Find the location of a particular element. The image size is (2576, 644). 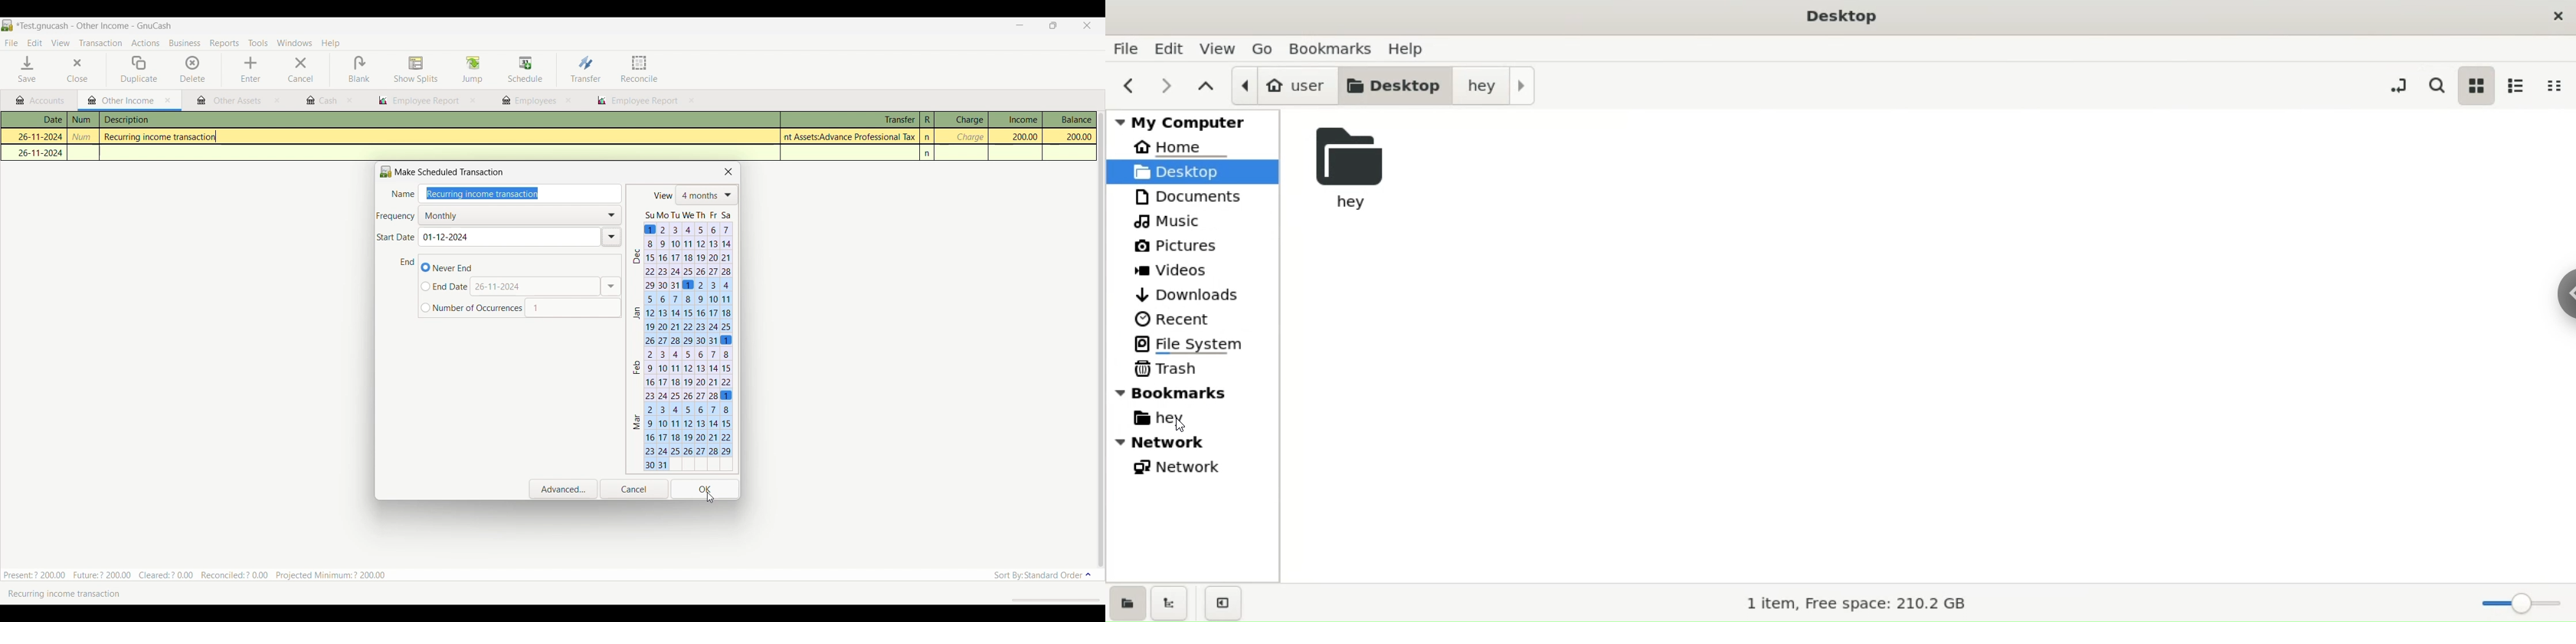

Cursor saving inputs is located at coordinates (710, 497).